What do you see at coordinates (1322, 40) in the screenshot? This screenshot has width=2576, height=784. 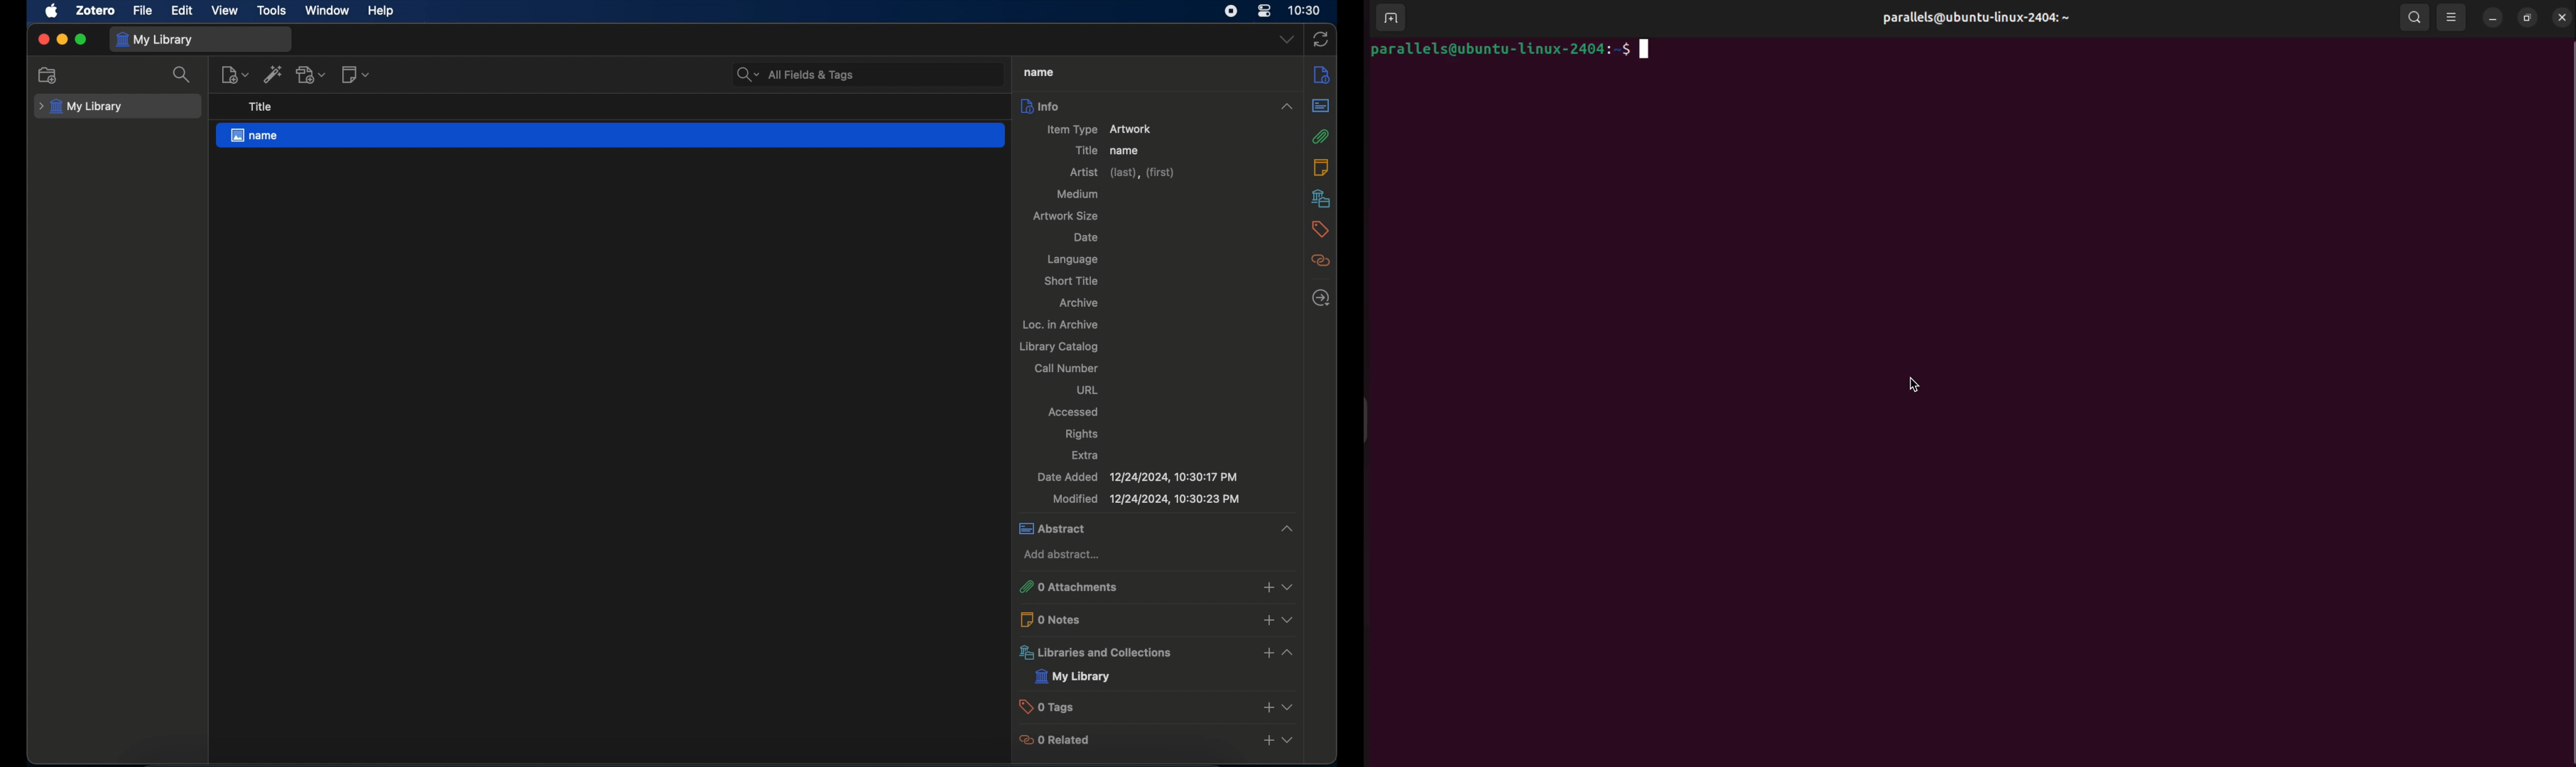 I see `sync` at bounding box center [1322, 40].